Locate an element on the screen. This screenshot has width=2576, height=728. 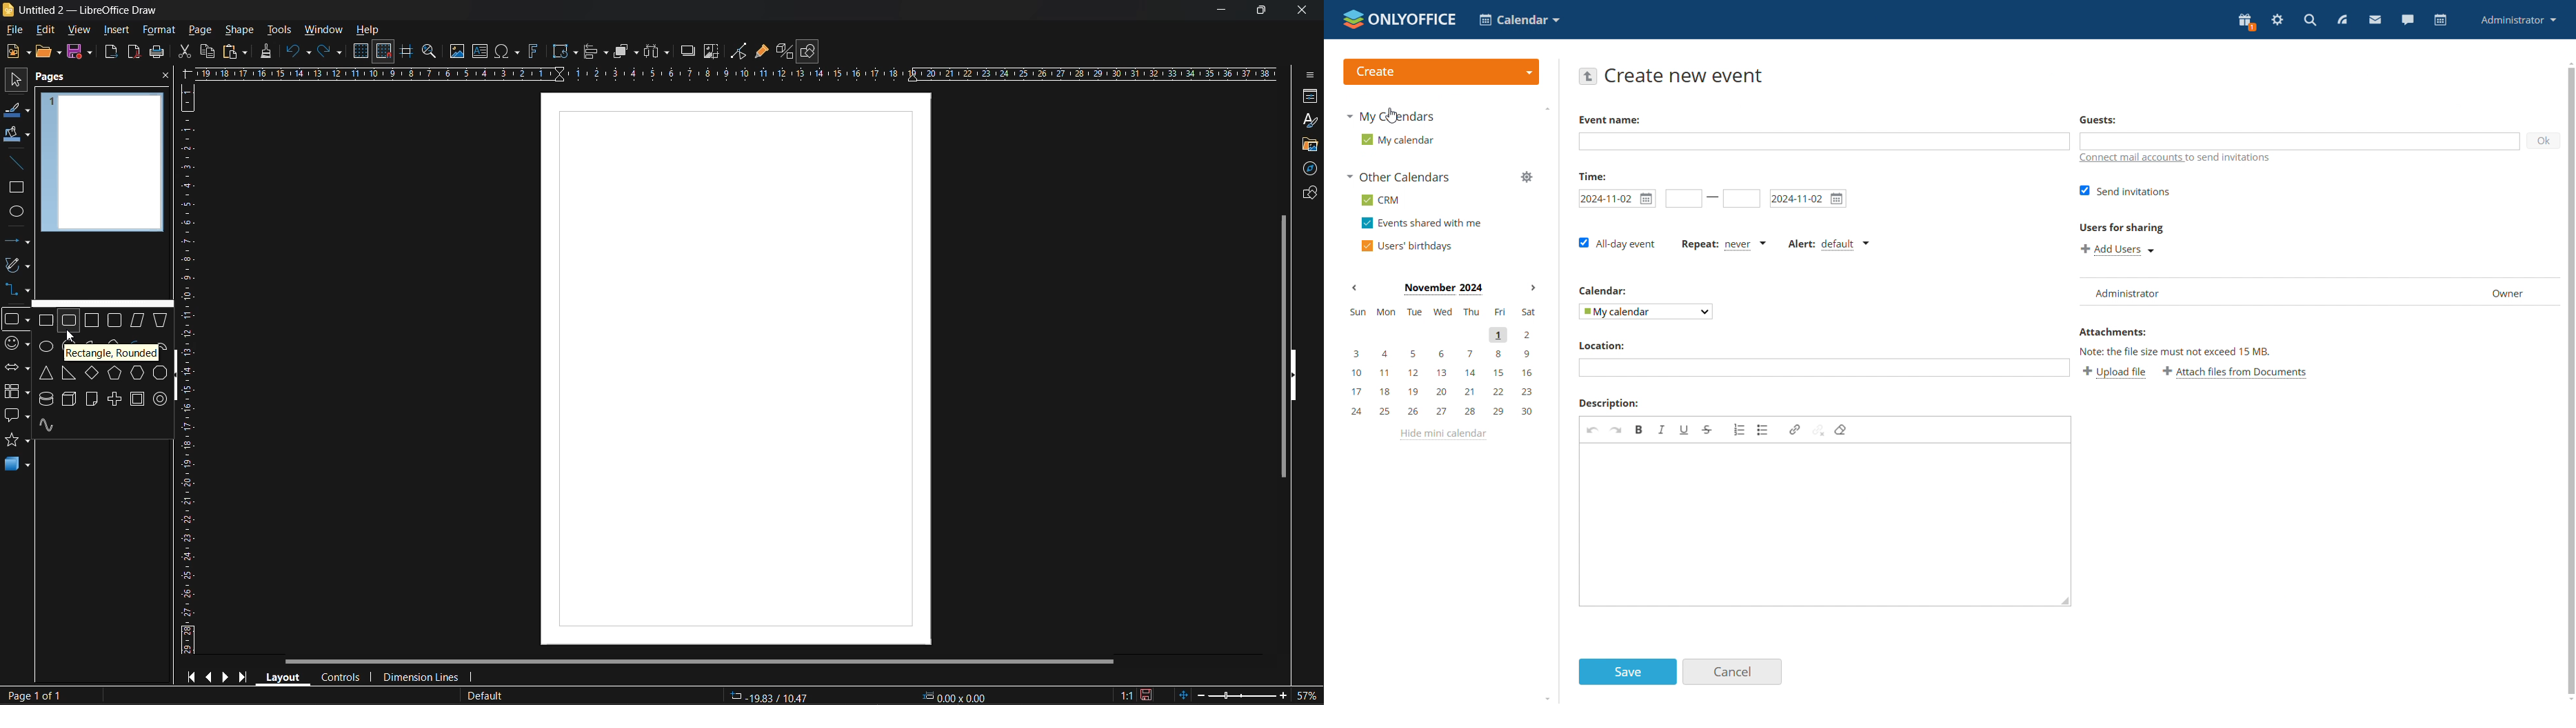
undo is located at coordinates (299, 52).